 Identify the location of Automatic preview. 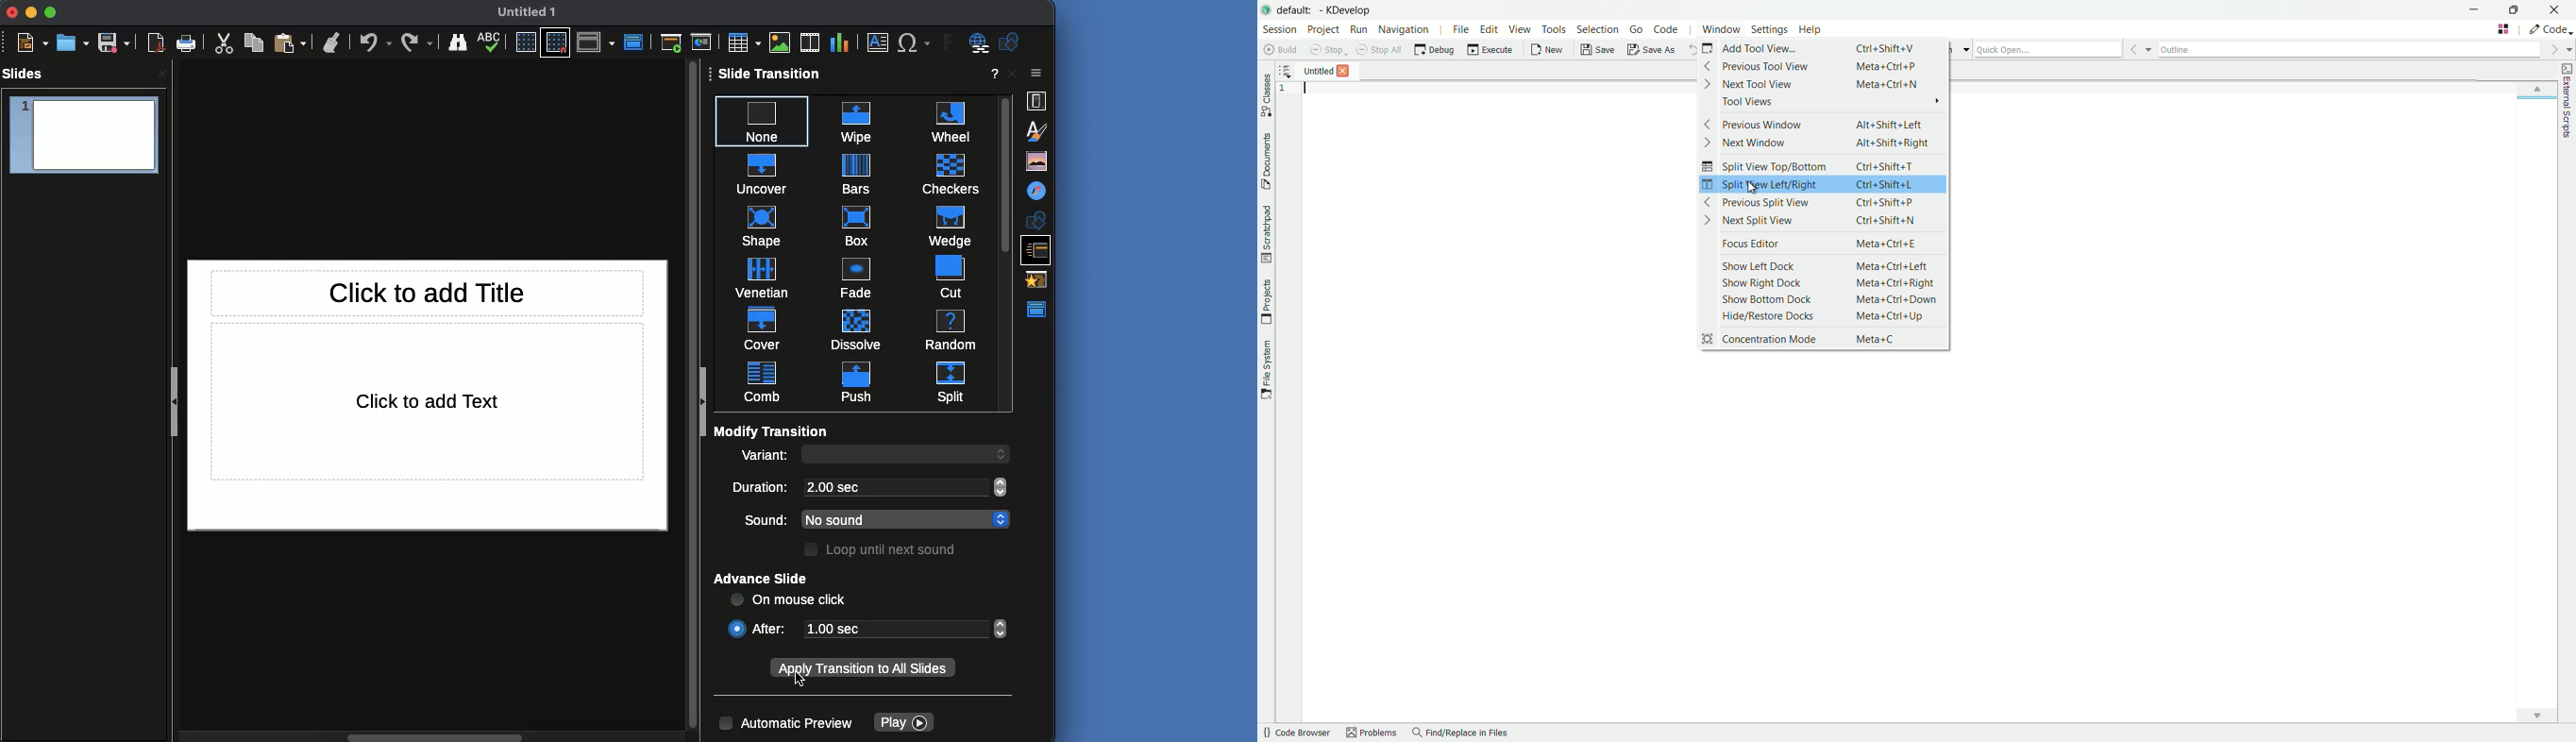
(787, 724).